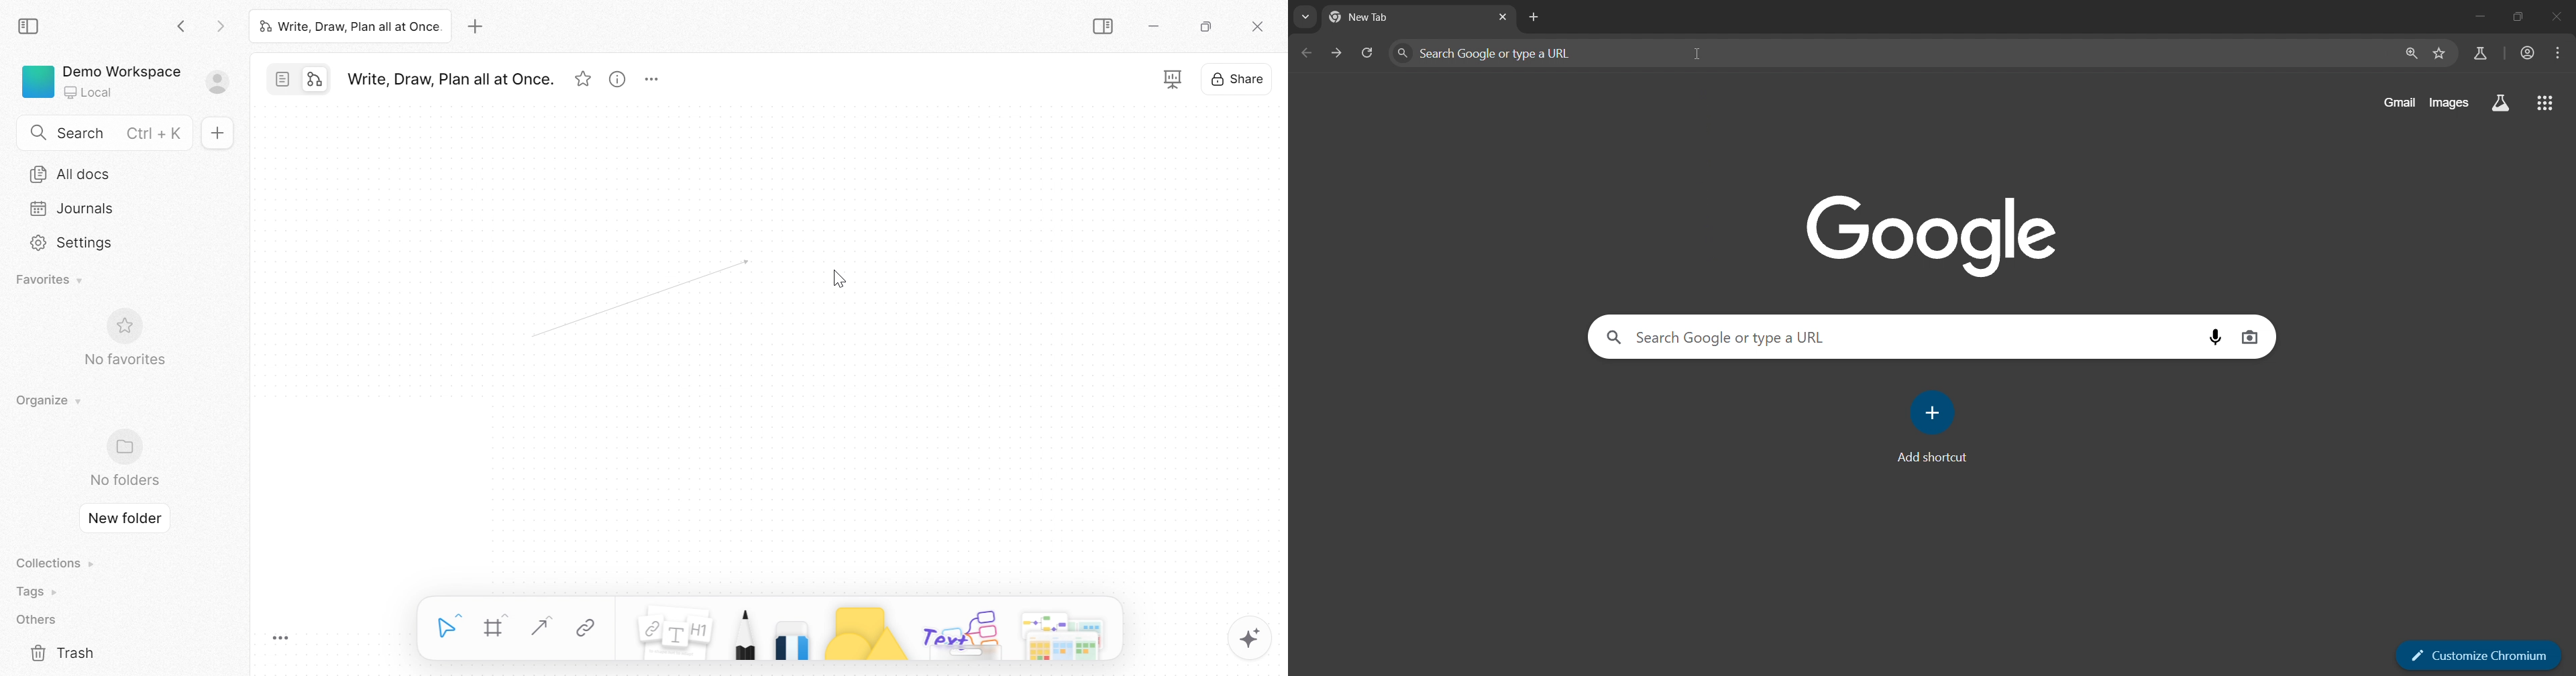  Describe the element at coordinates (584, 80) in the screenshot. I see `Favorites` at that location.